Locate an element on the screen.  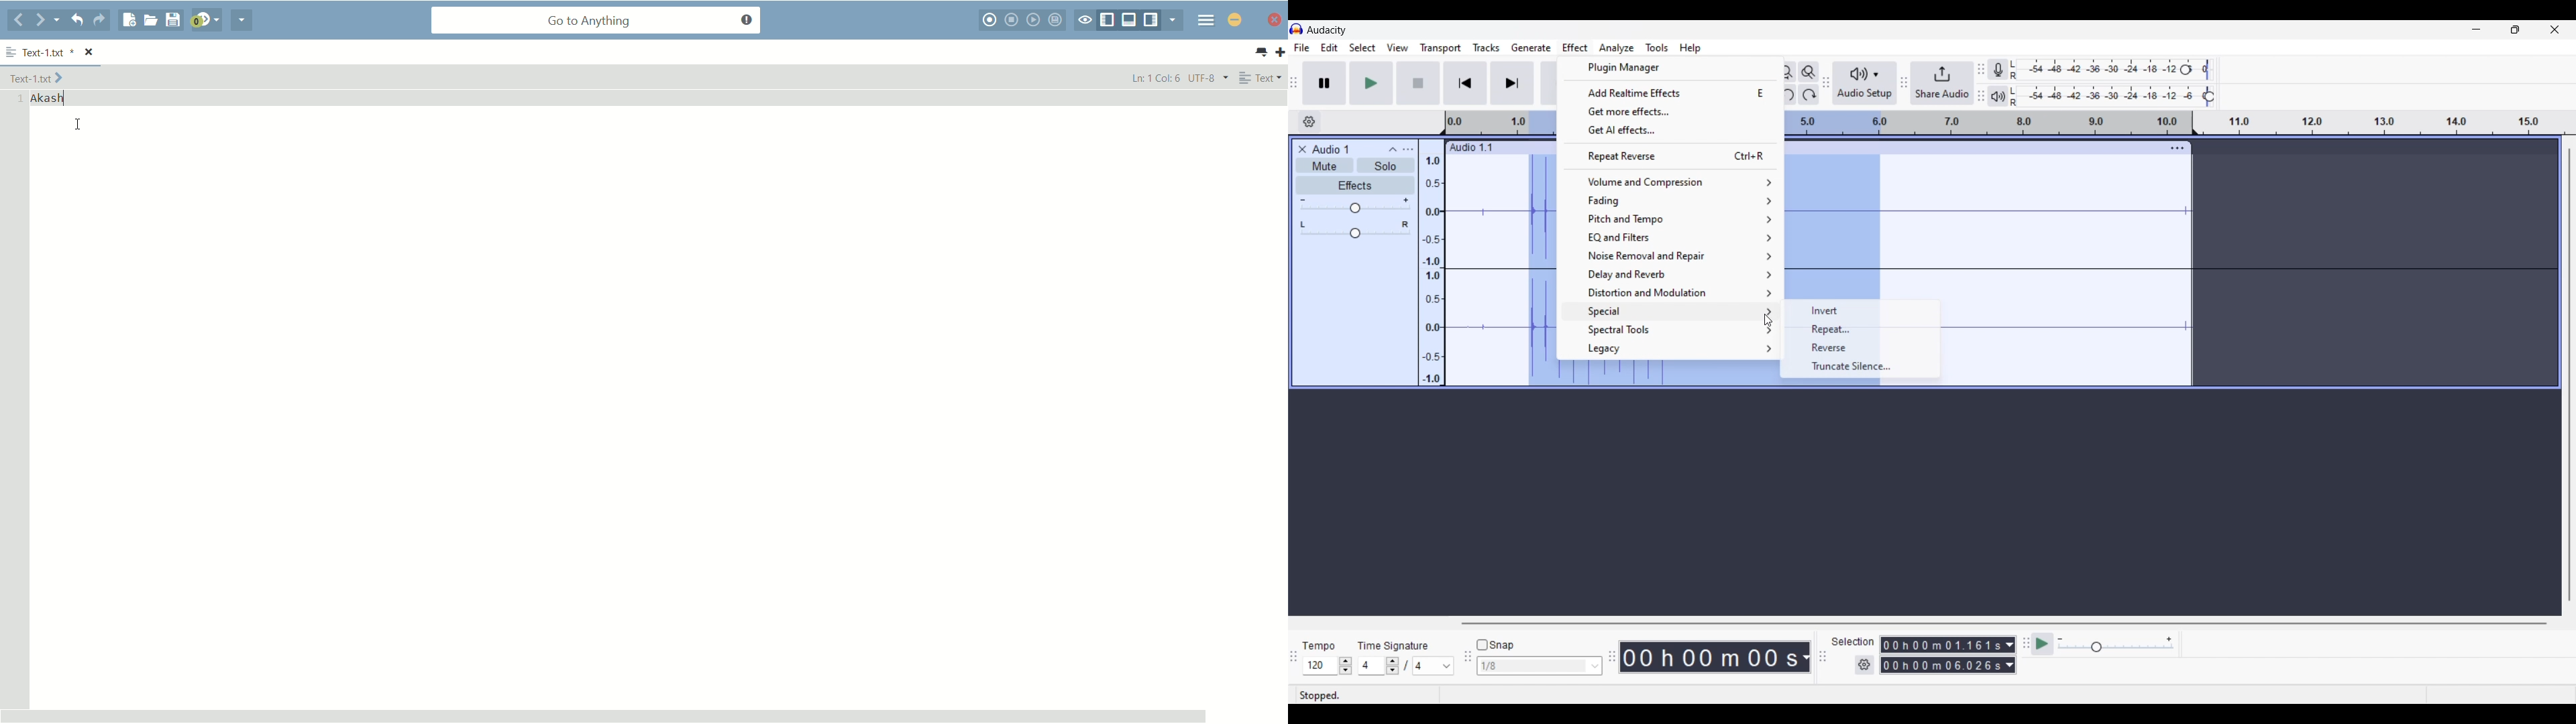
Scale to measure audio pitch is located at coordinates (1432, 262).